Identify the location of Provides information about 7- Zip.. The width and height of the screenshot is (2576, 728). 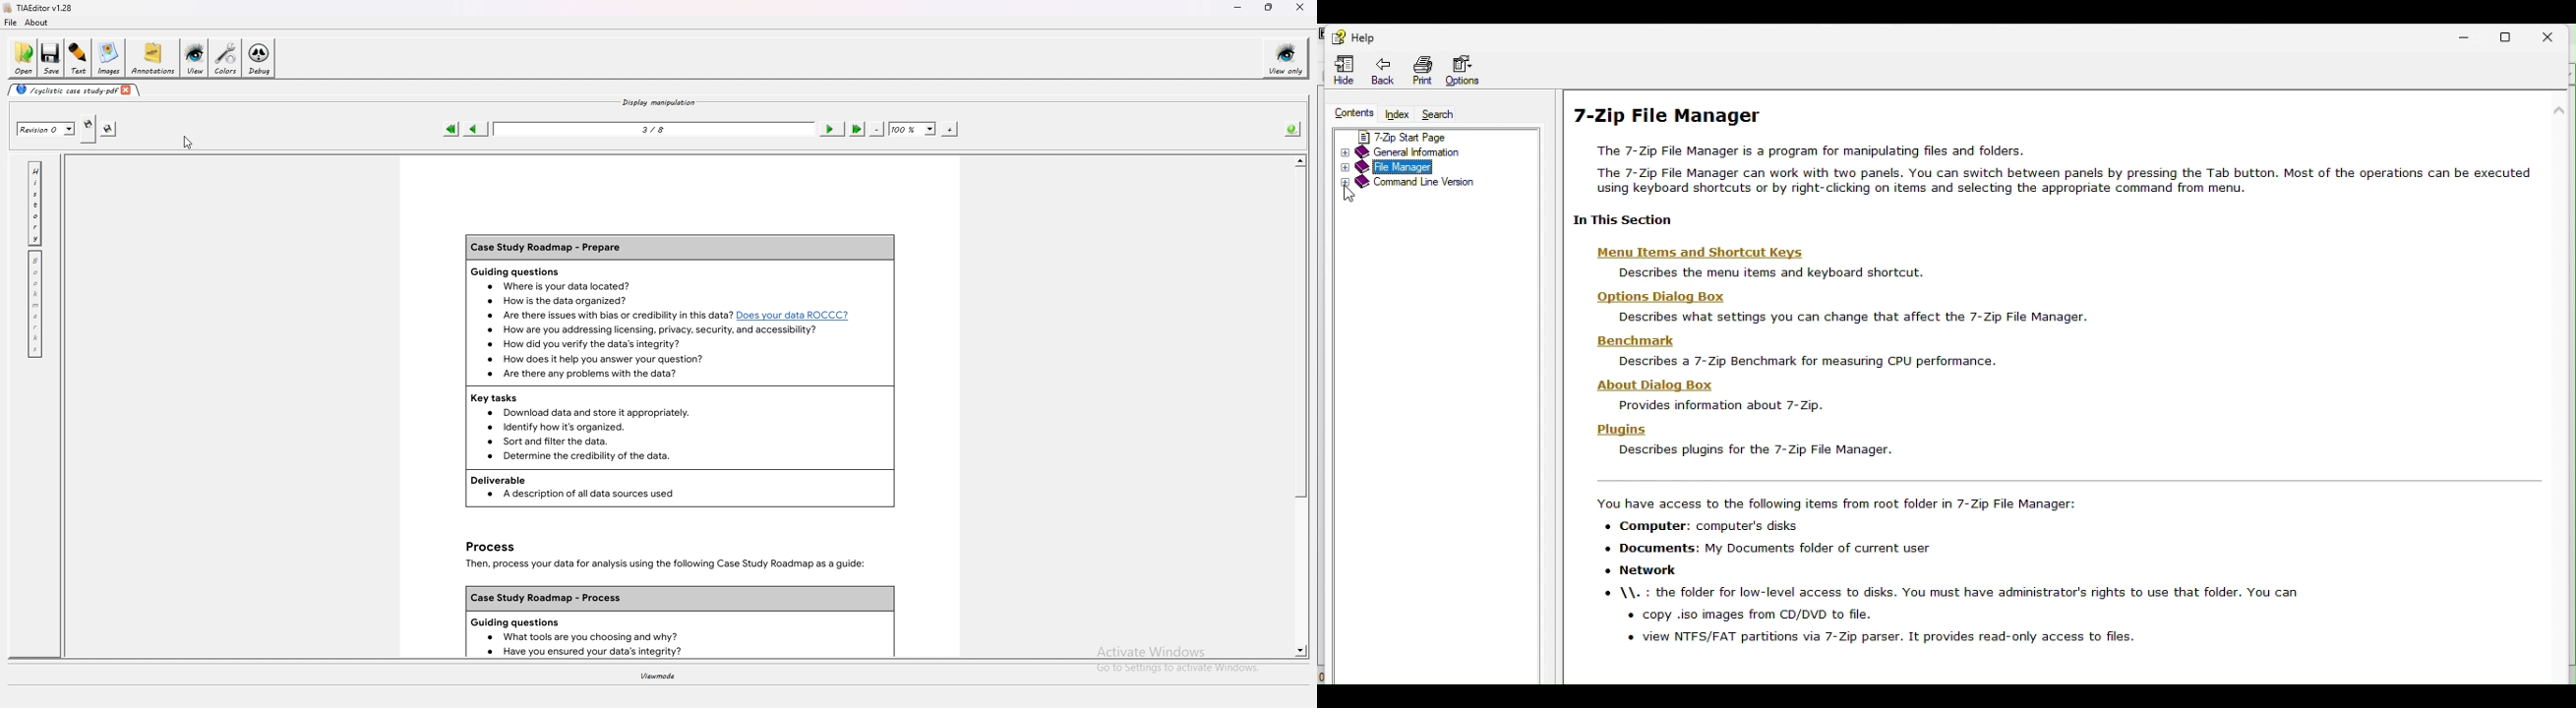
(1718, 407).